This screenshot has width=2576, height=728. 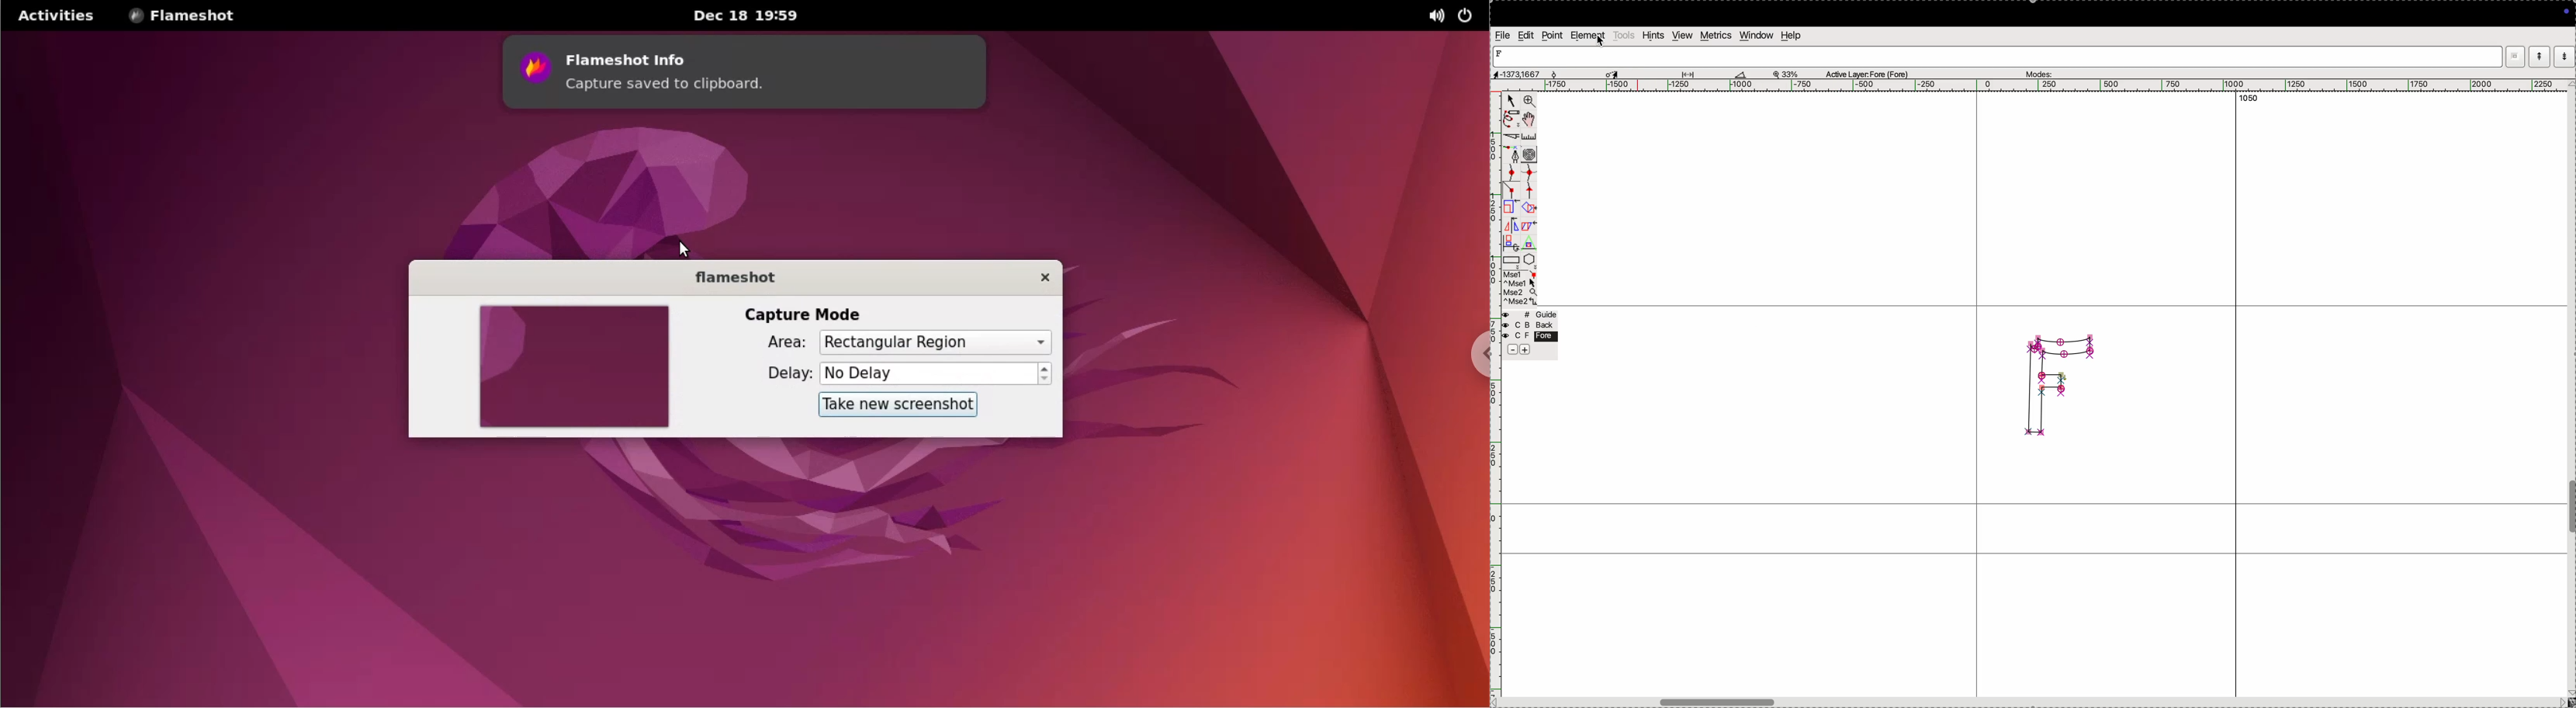 What do you see at coordinates (1527, 36) in the screenshot?
I see `edit` at bounding box center [1527, 36].